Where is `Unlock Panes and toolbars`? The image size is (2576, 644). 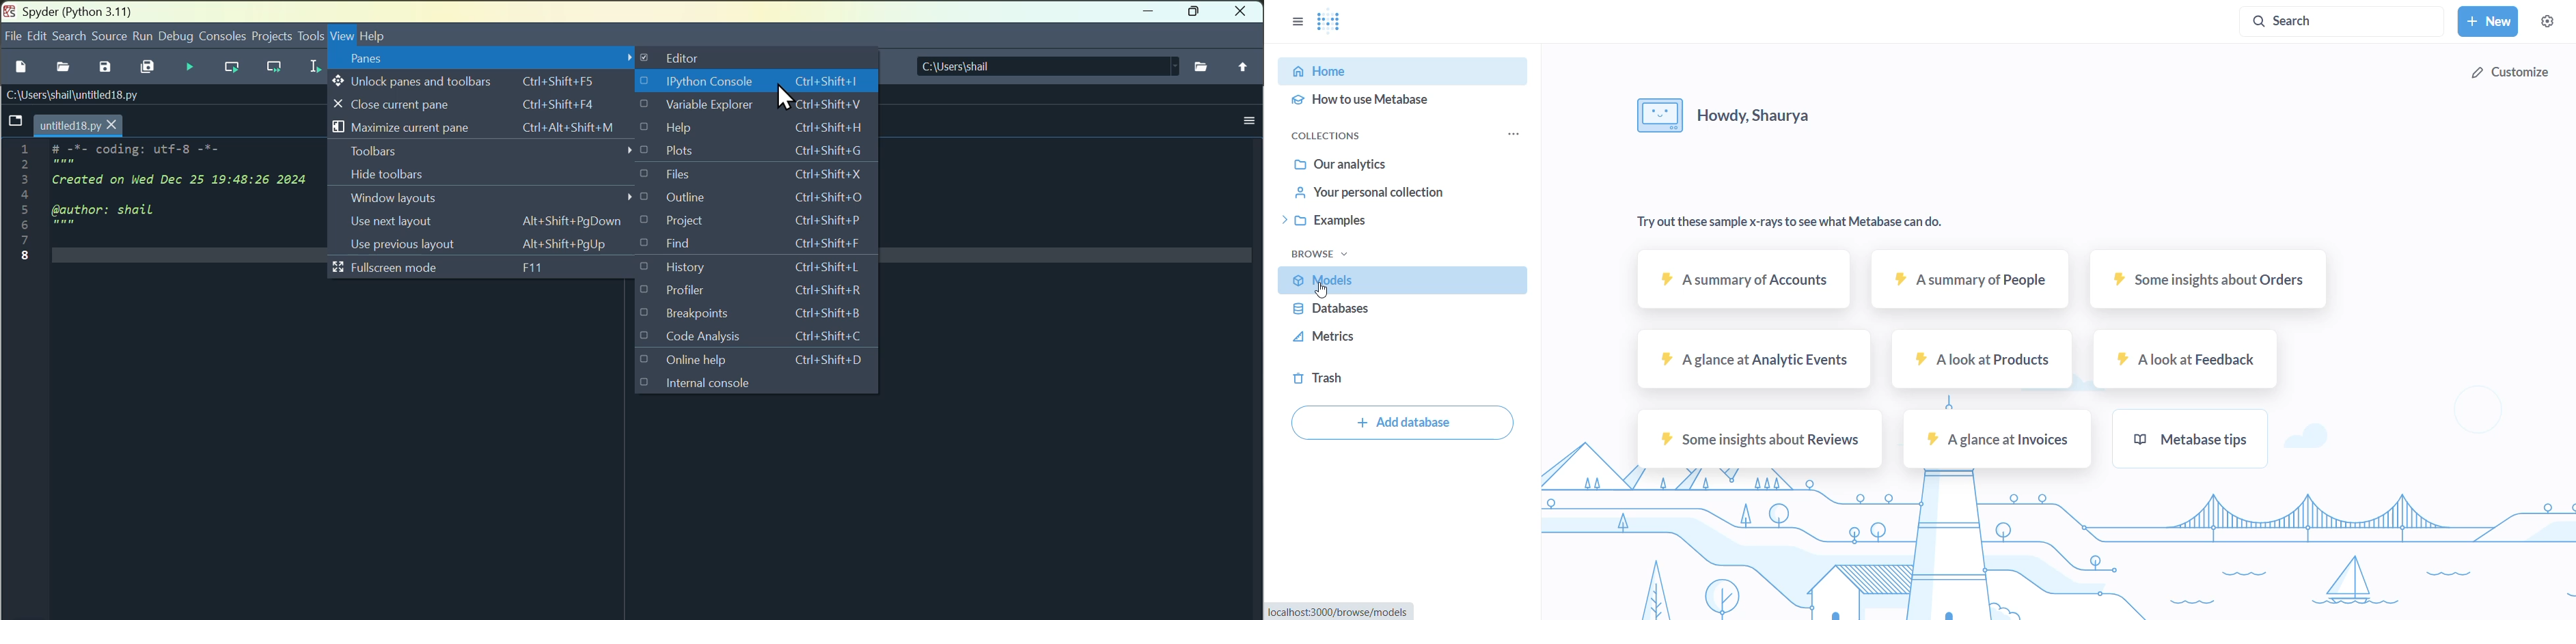 Unlock Panes and toolbars is located at coordinates (467, 79).